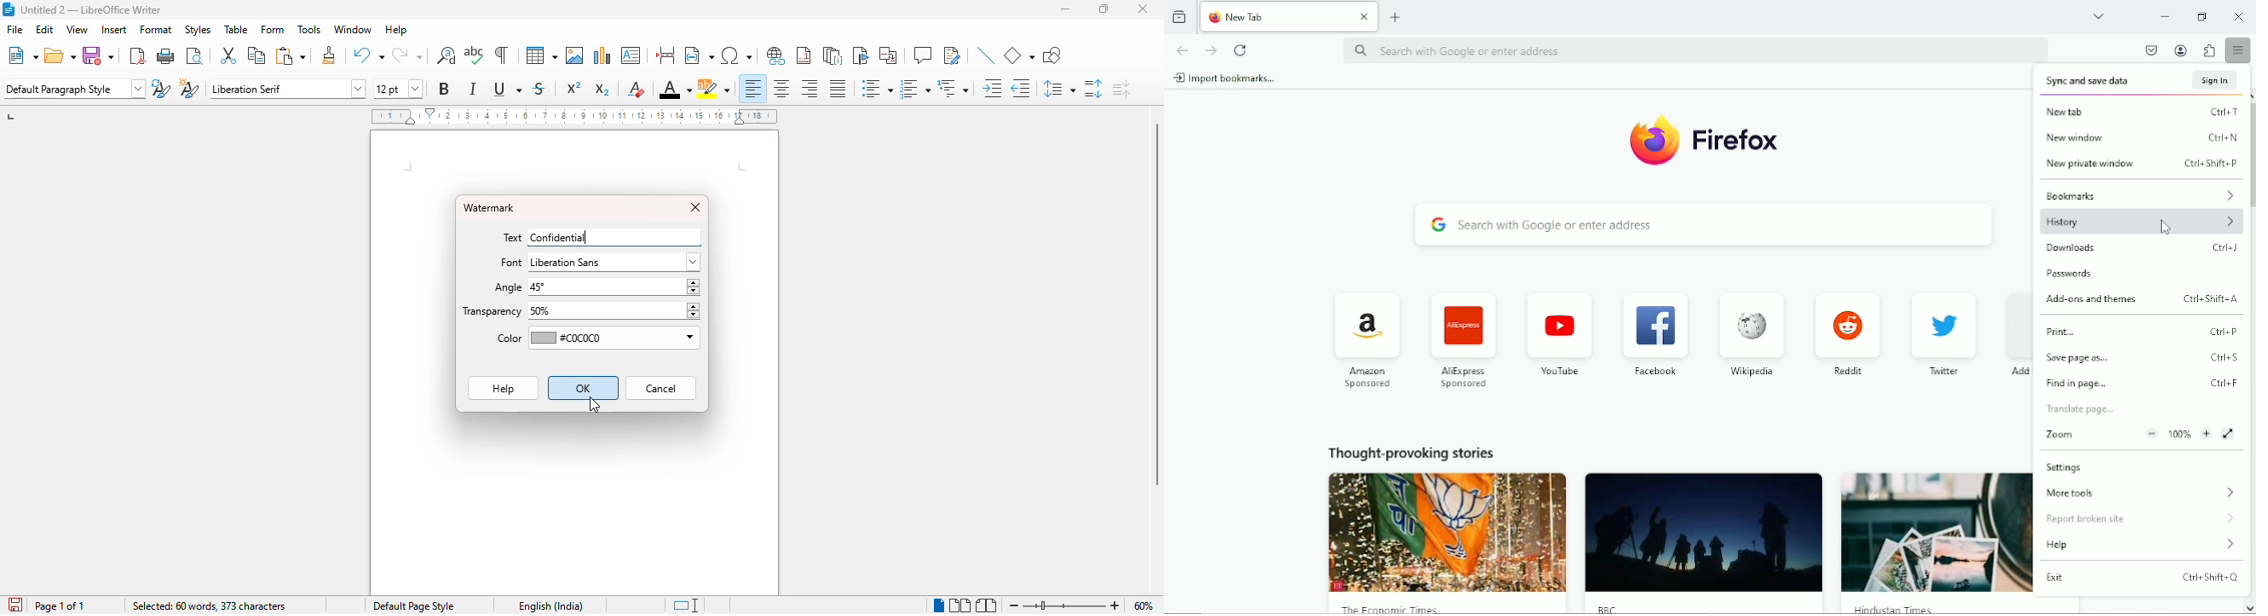 This screenshot has width=2268, height=616. Describe the element at coordinates (2166, 15) in the screenshot. I see `Minimize` at that location.